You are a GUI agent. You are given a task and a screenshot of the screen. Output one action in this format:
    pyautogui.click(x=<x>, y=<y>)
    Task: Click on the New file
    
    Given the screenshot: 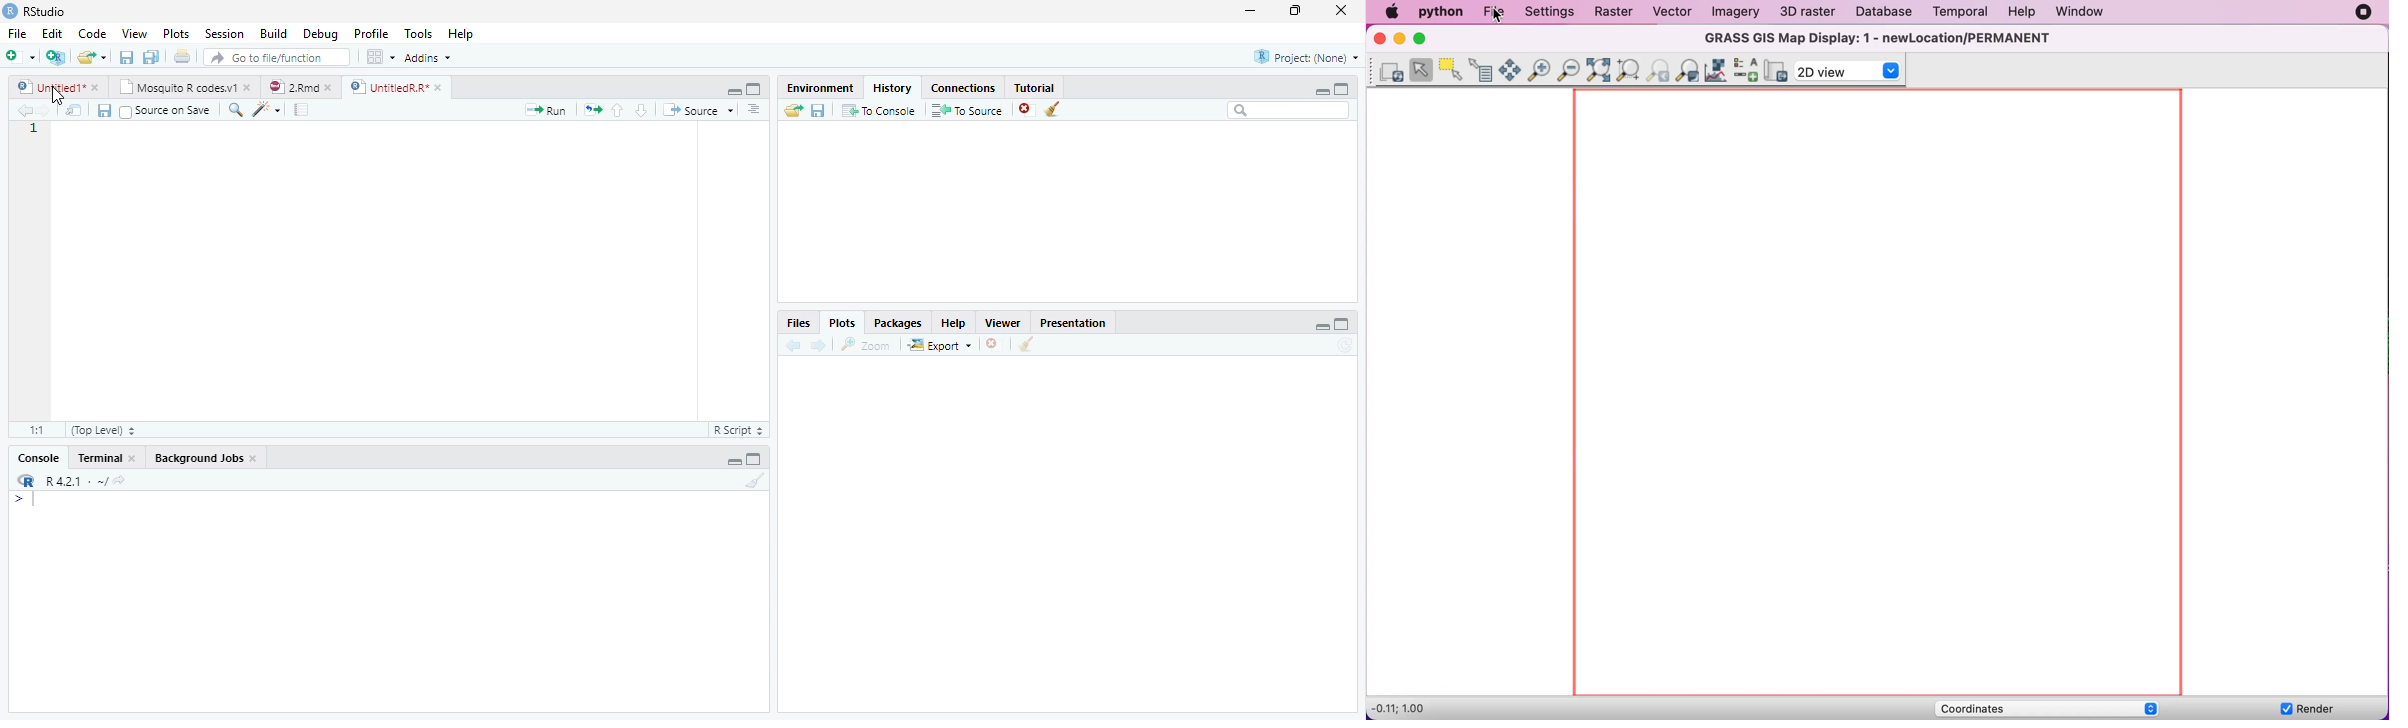 What is the action you would take?
    pyautogui.click(x=19, y=57)
    